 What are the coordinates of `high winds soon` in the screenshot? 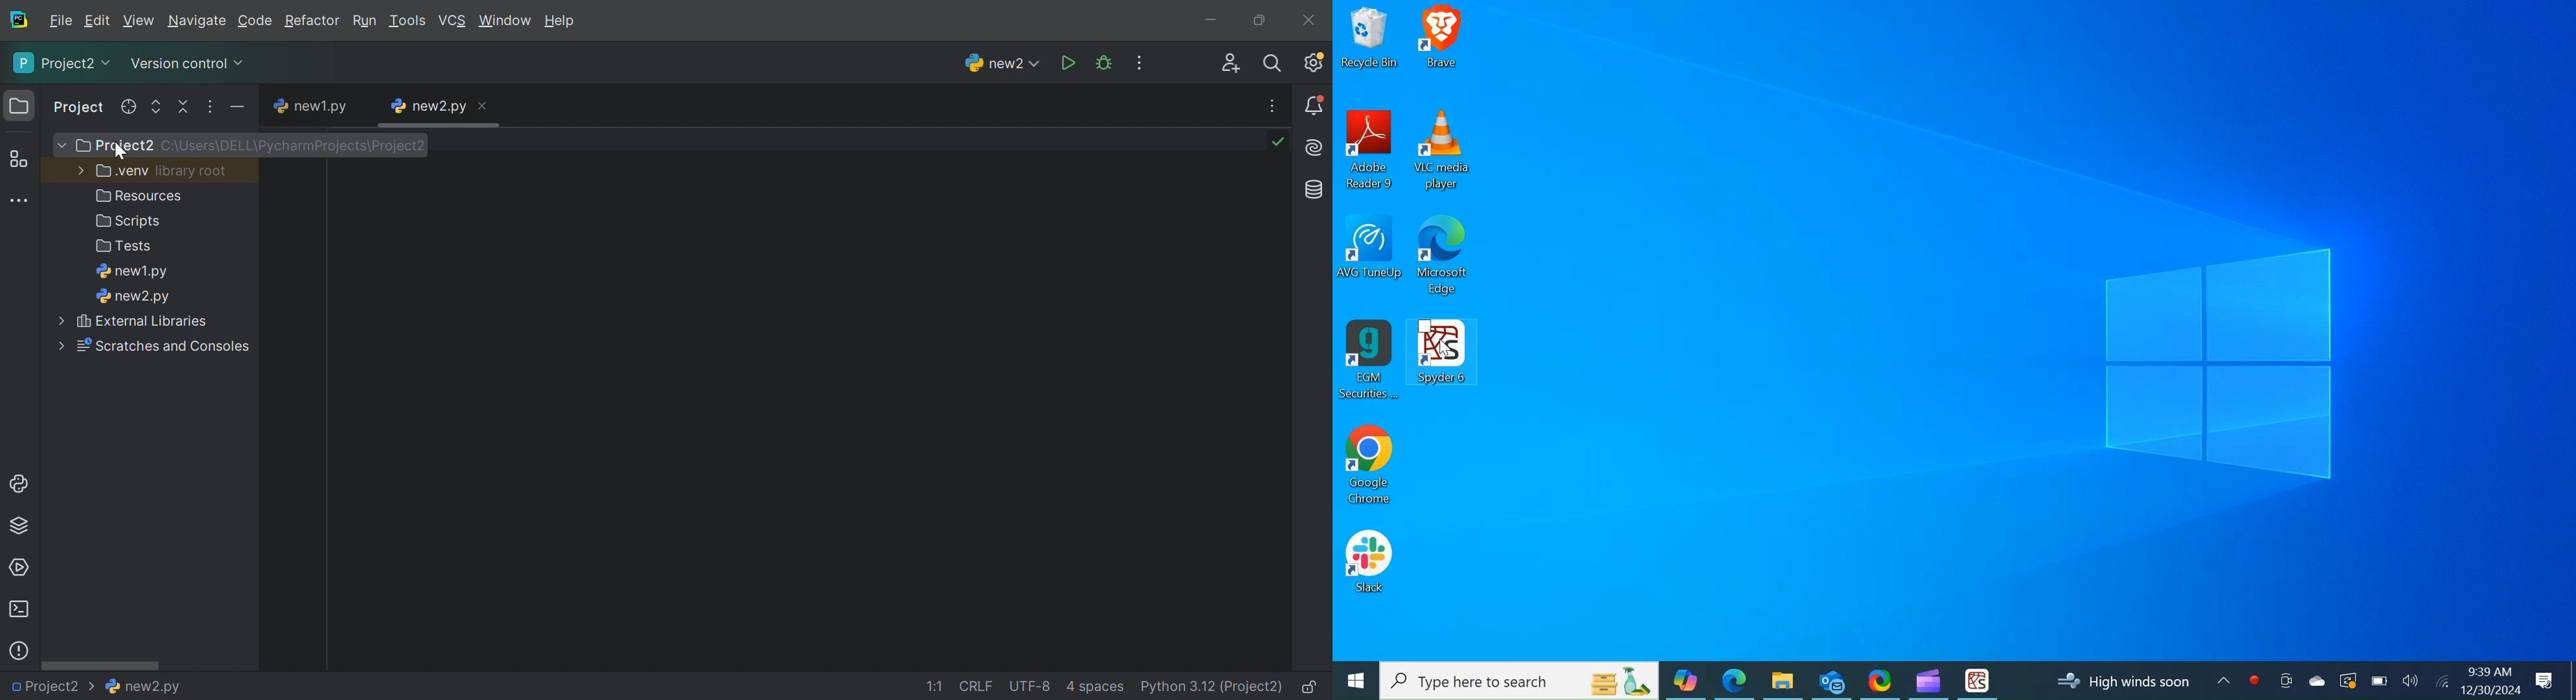 It's located at (2130, 681).